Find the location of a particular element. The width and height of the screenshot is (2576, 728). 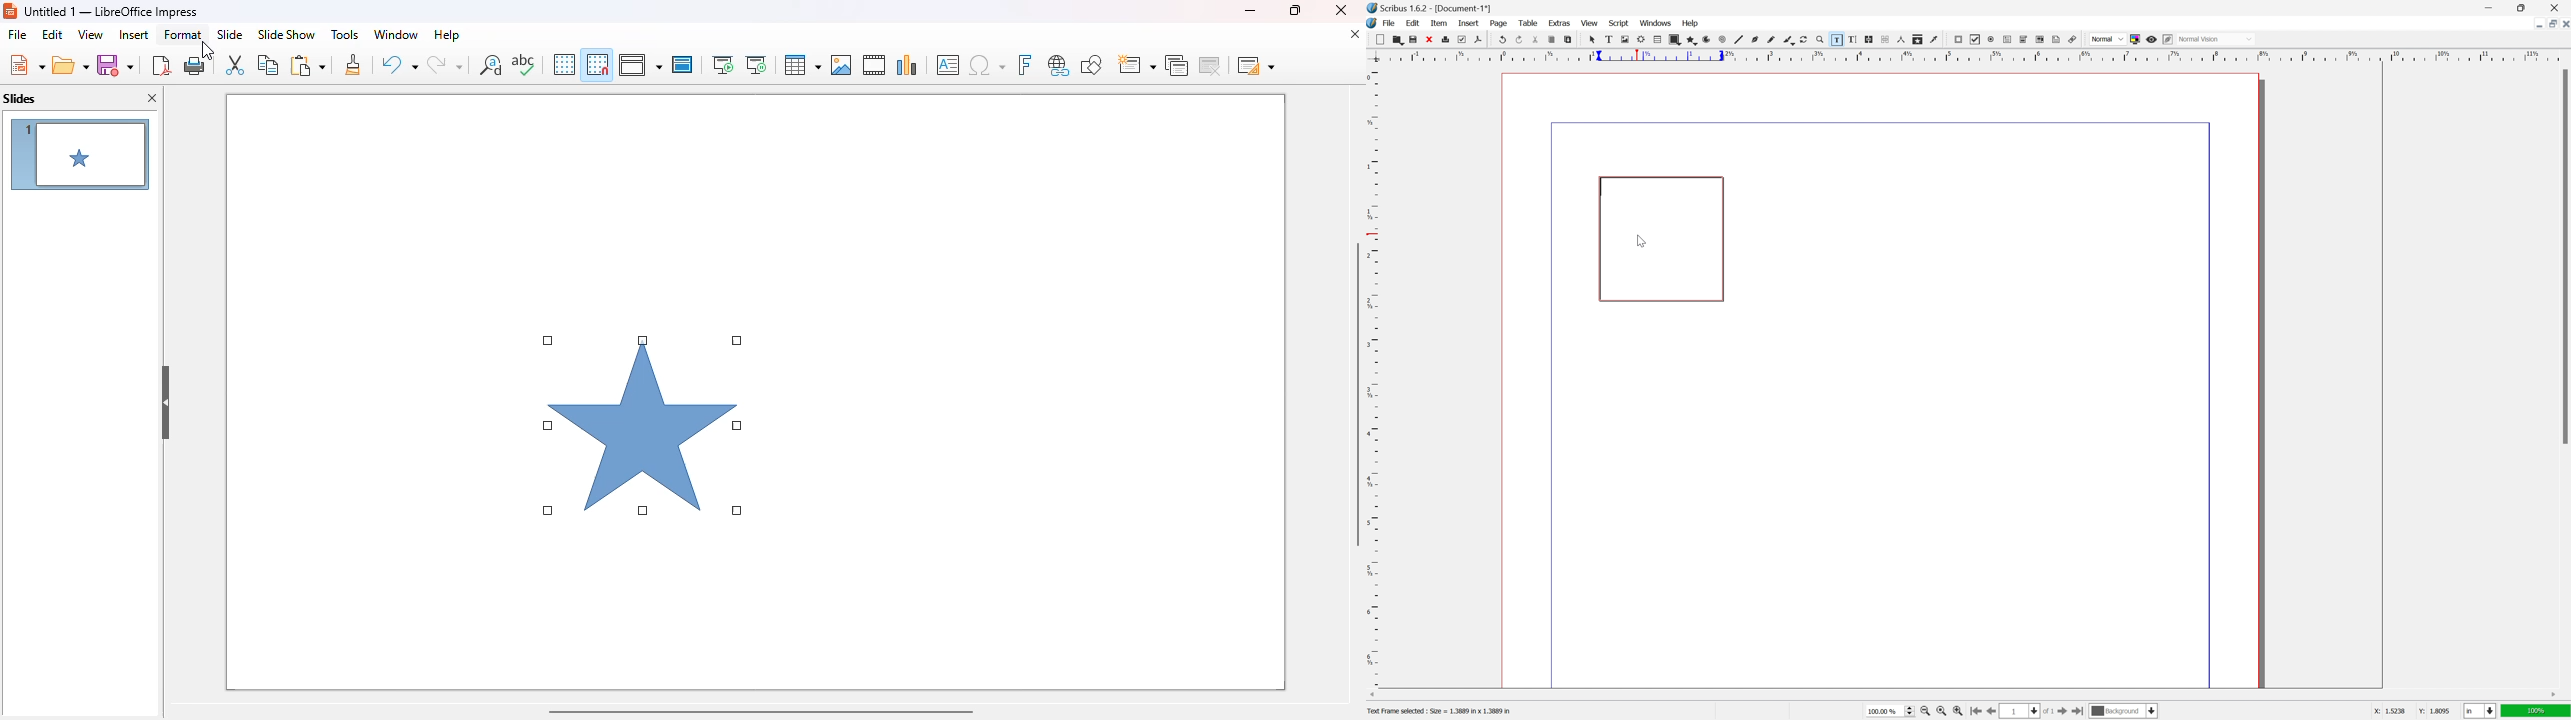

print is located at coordinates (1446, 38).